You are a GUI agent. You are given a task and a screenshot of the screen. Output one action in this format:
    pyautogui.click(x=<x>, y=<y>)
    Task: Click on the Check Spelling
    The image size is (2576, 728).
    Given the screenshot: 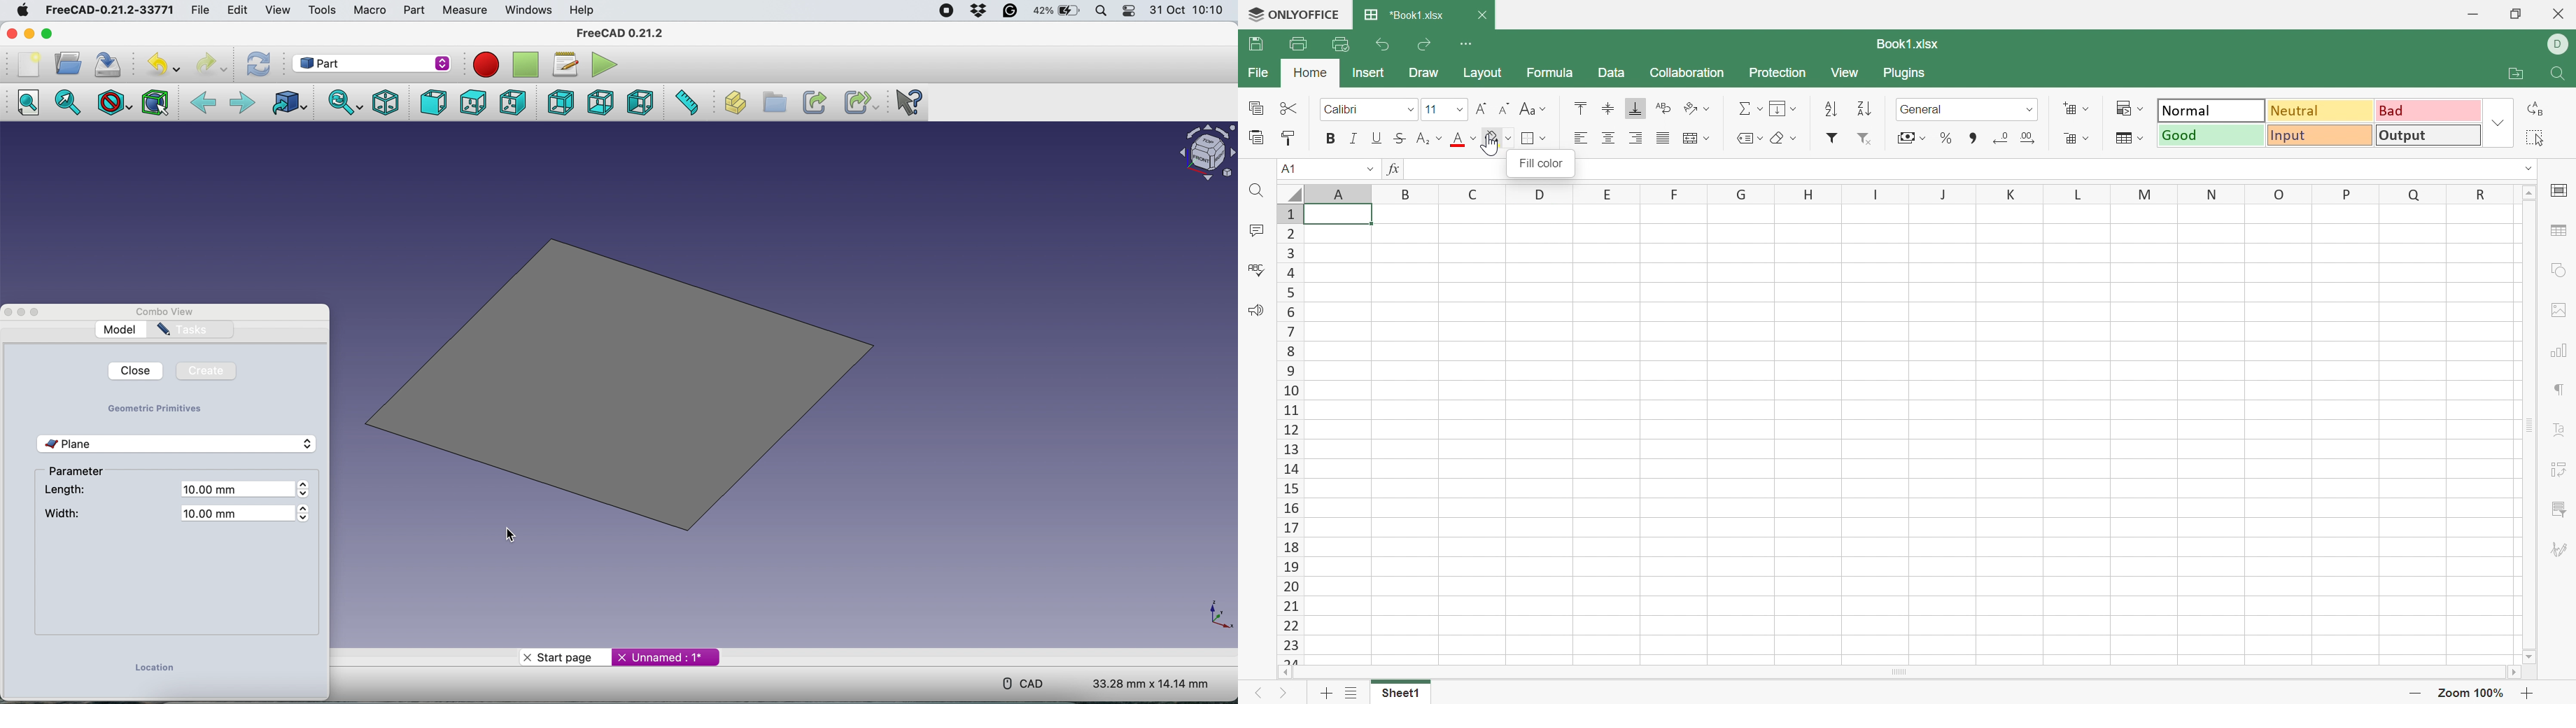 What is the action you would take?
    pyautogui.click(x=1258, y=267)
    